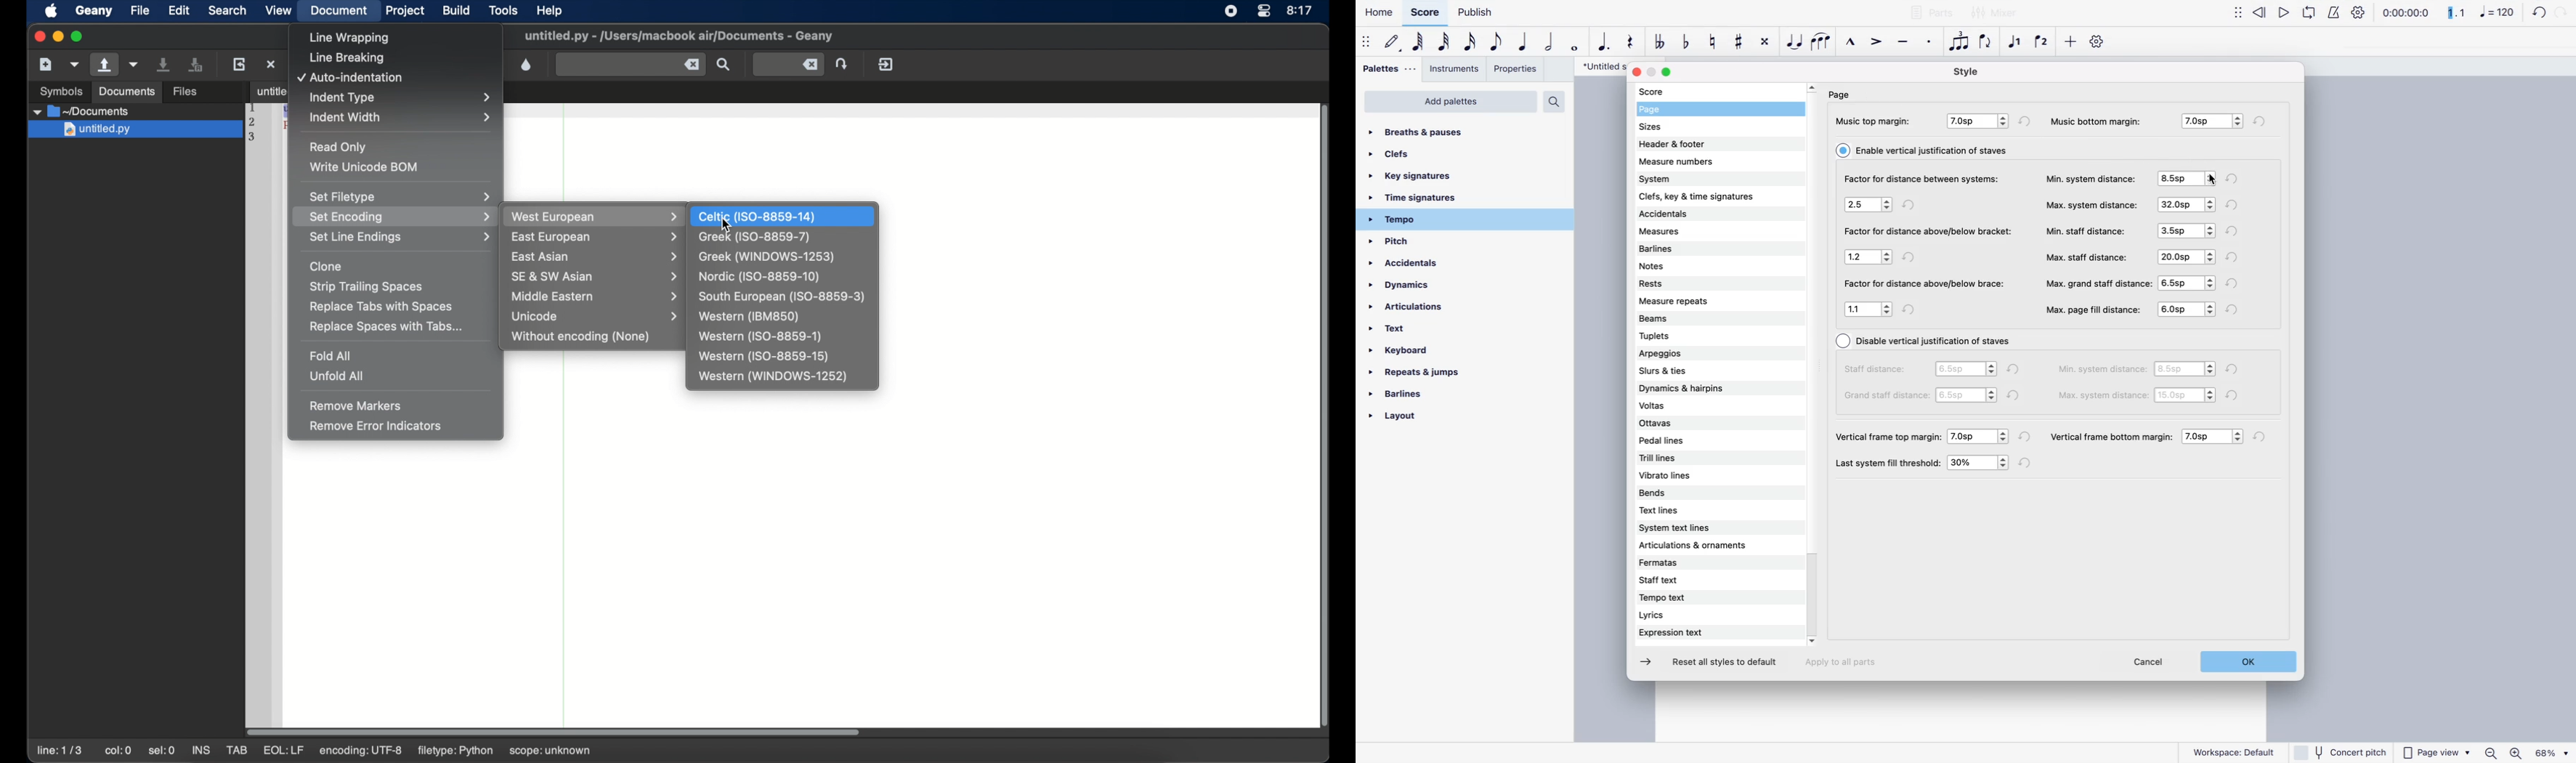 The image size is (2576, 784). I want to click on options, so click(2186, 396).